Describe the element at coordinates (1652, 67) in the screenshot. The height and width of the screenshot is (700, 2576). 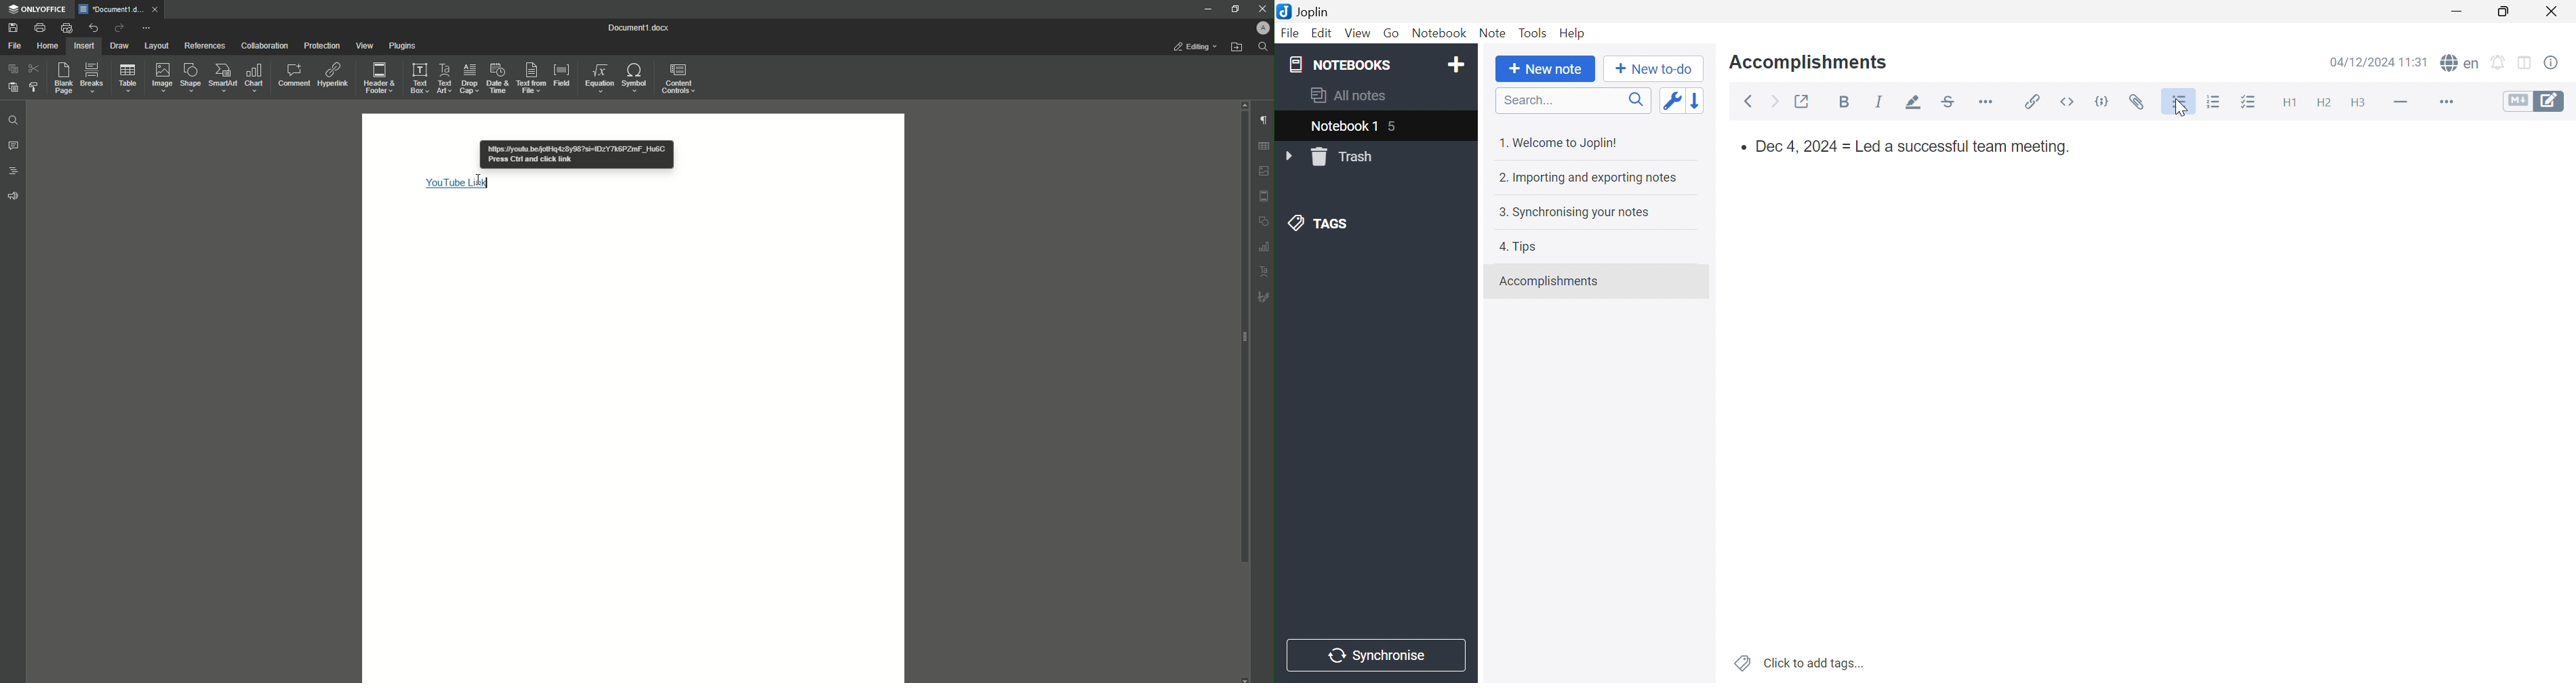
I see `New to-do` at that location.